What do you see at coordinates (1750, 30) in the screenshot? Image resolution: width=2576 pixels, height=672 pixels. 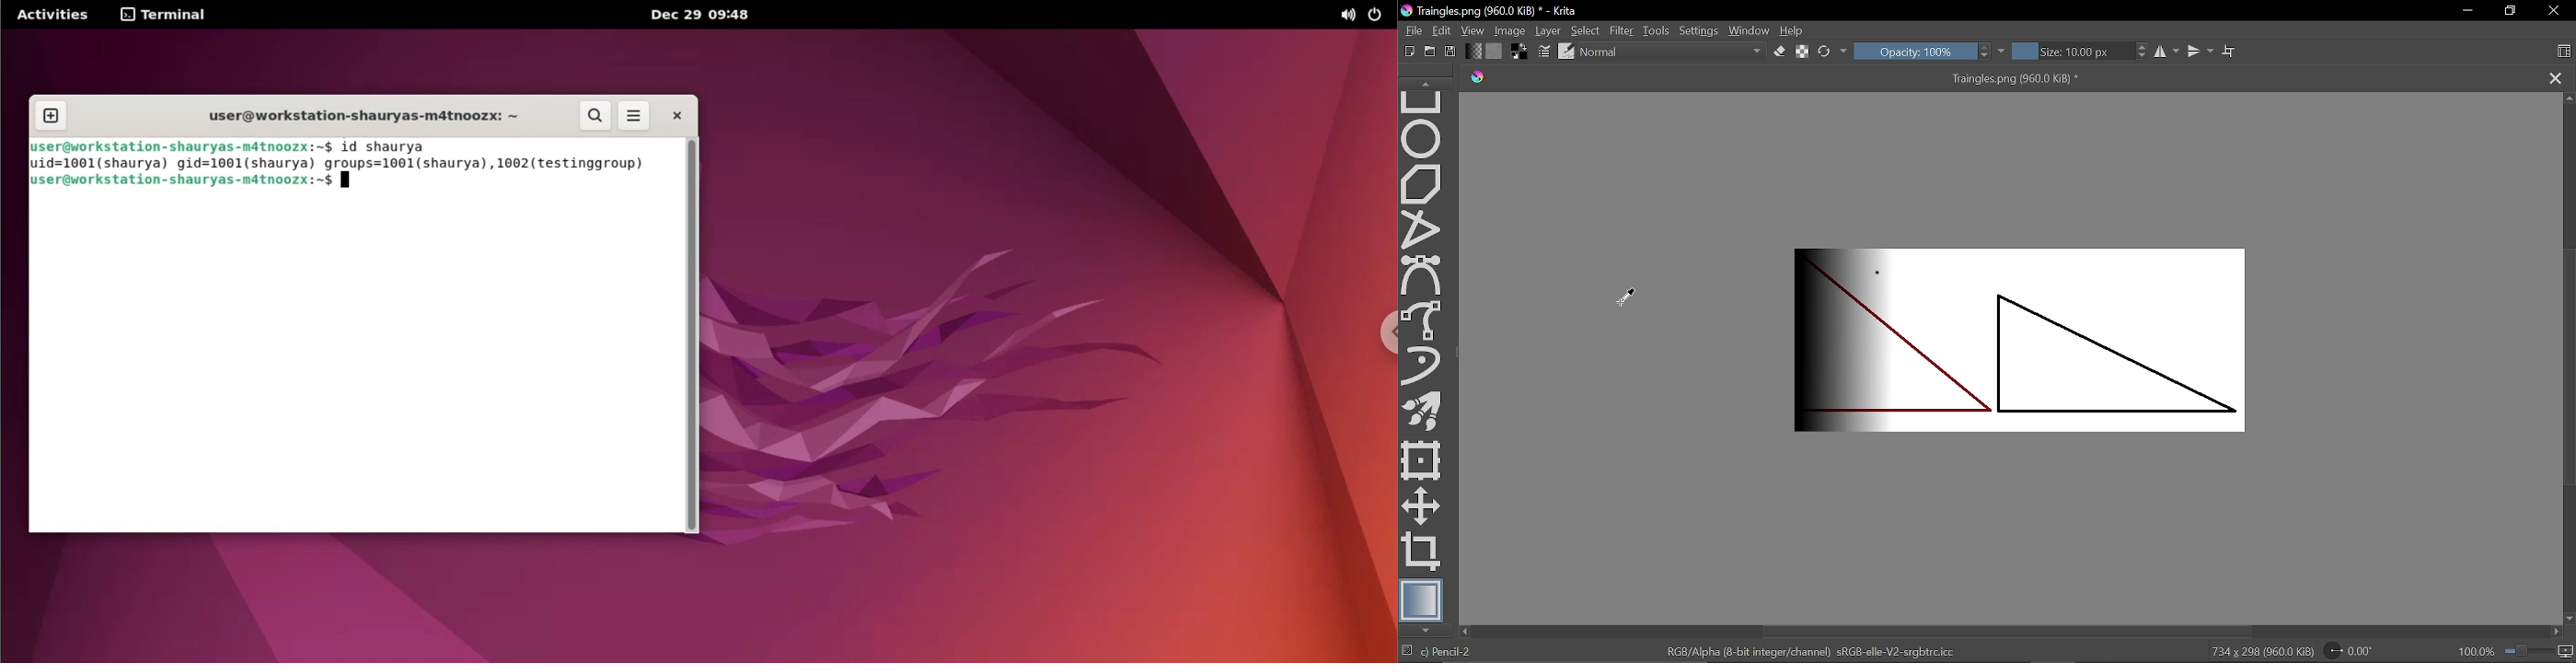 I see `Window` at bounding box center [1750, 30].